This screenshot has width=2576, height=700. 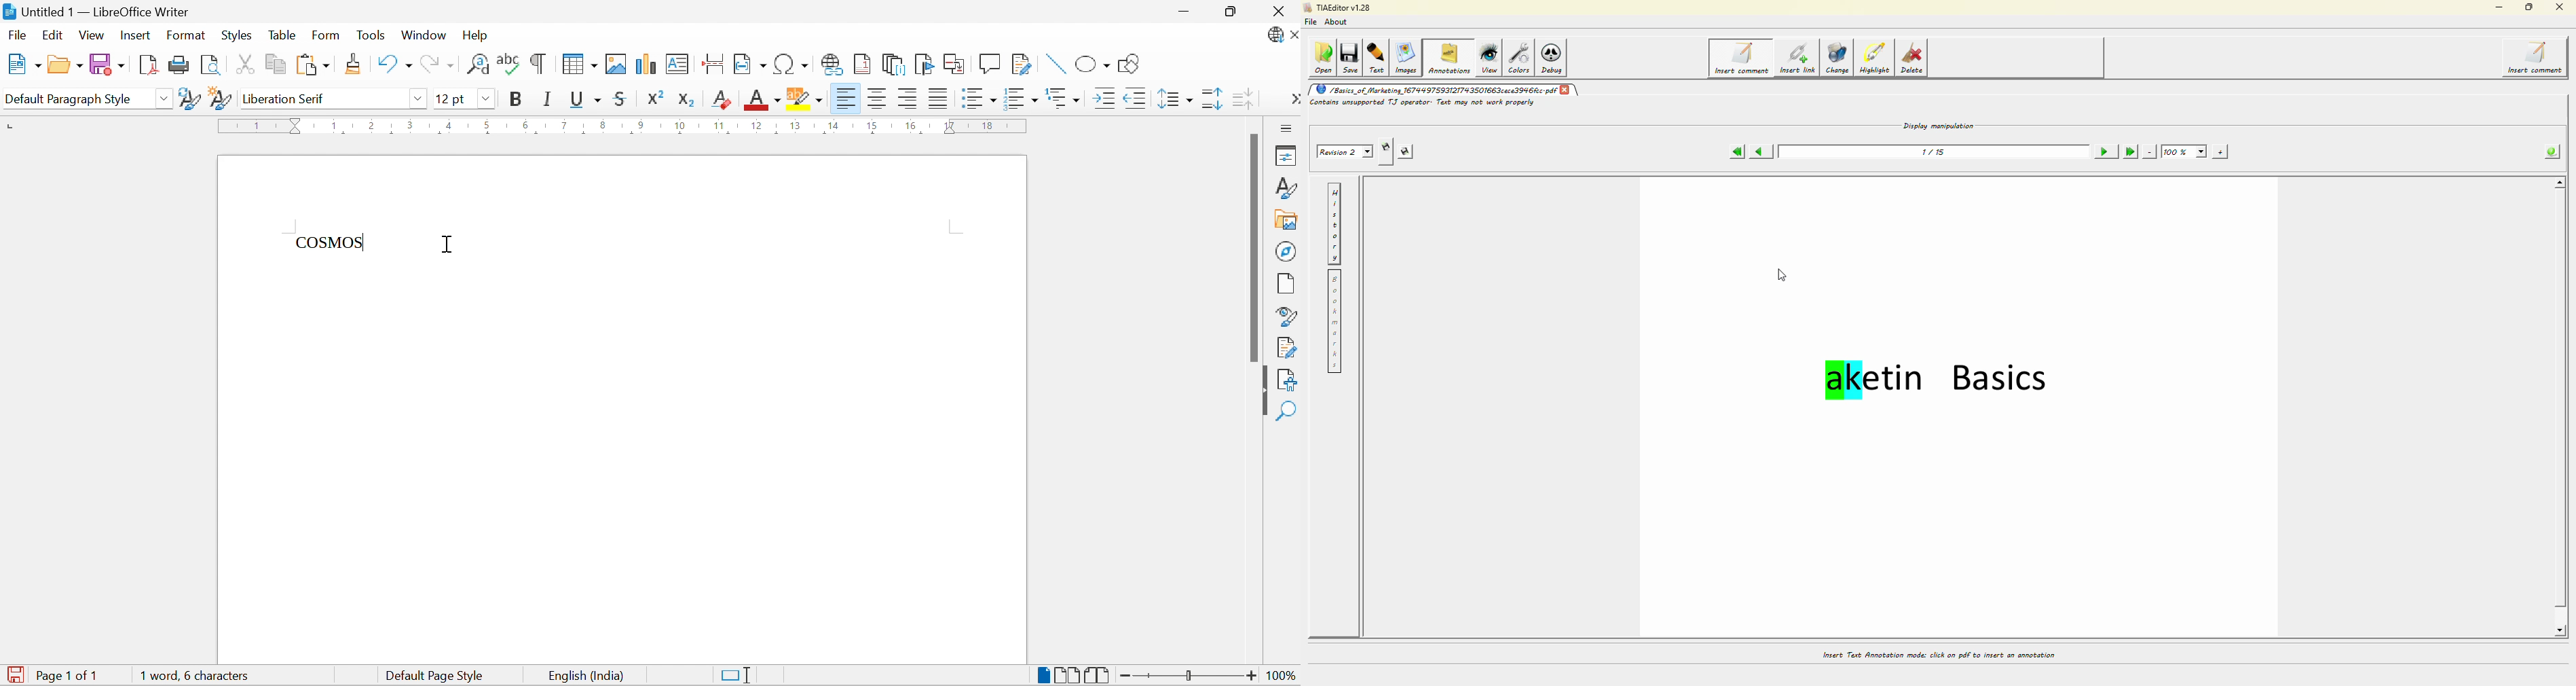 What do you see at coordinates (487, 126) in the screenshot?
I see `5` at bounding box center [487, 126].